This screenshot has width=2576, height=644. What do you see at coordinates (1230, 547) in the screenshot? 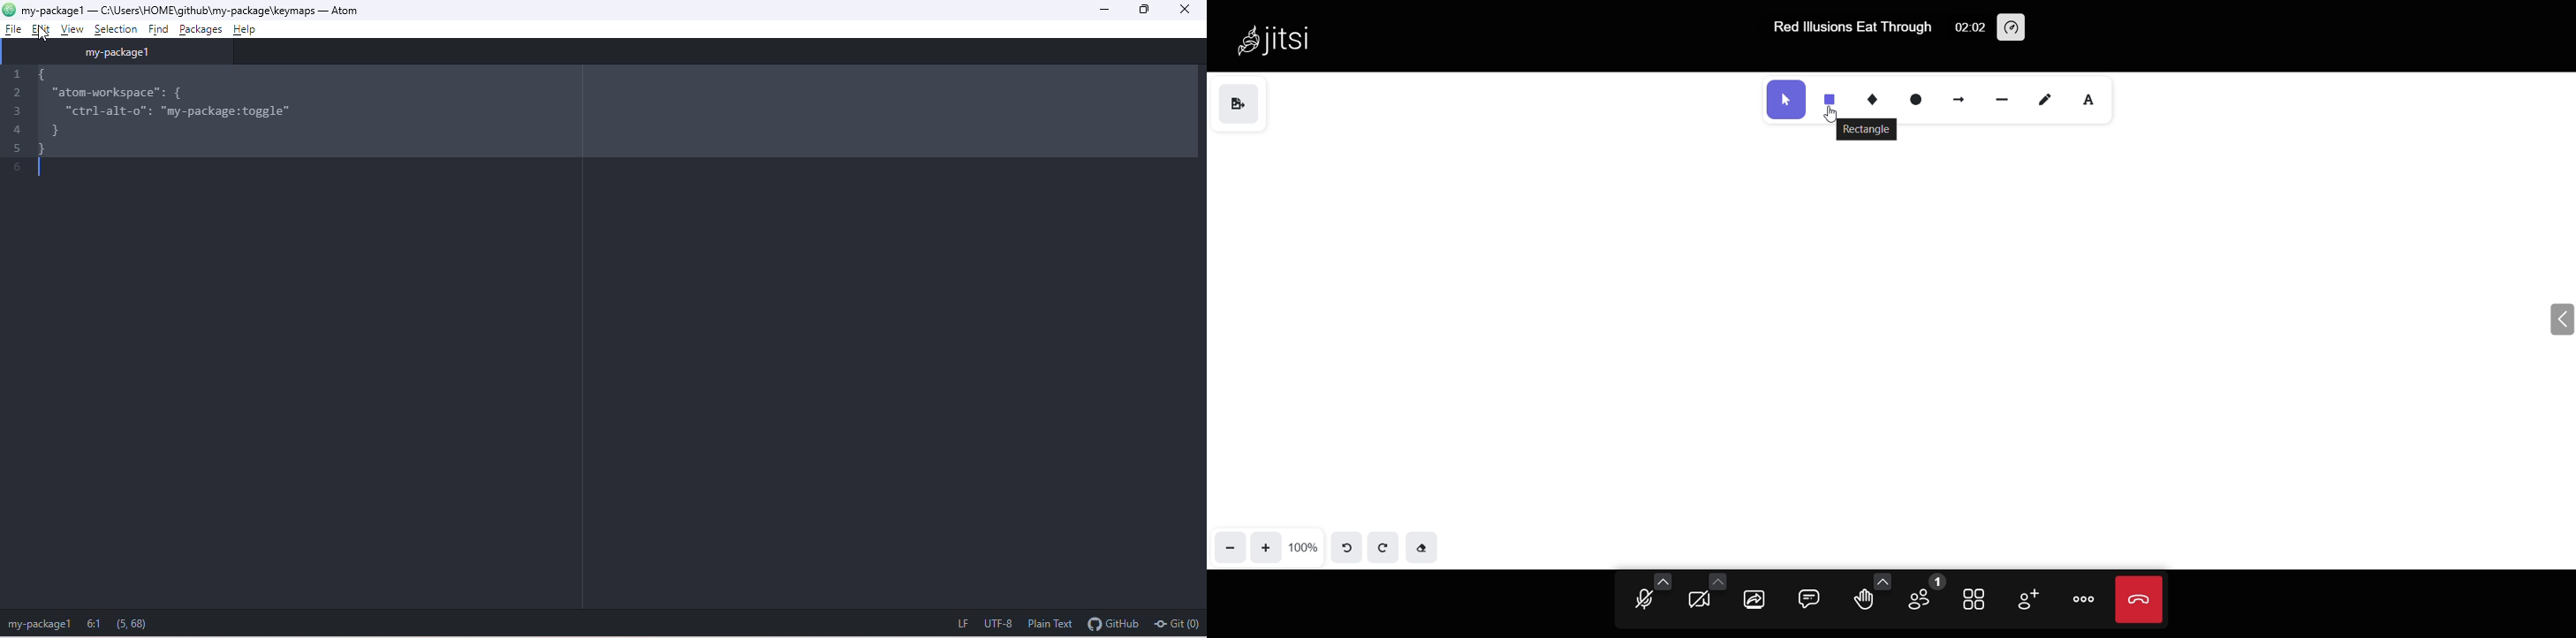
I see `zoom out` at bounding box center [1230, 547].